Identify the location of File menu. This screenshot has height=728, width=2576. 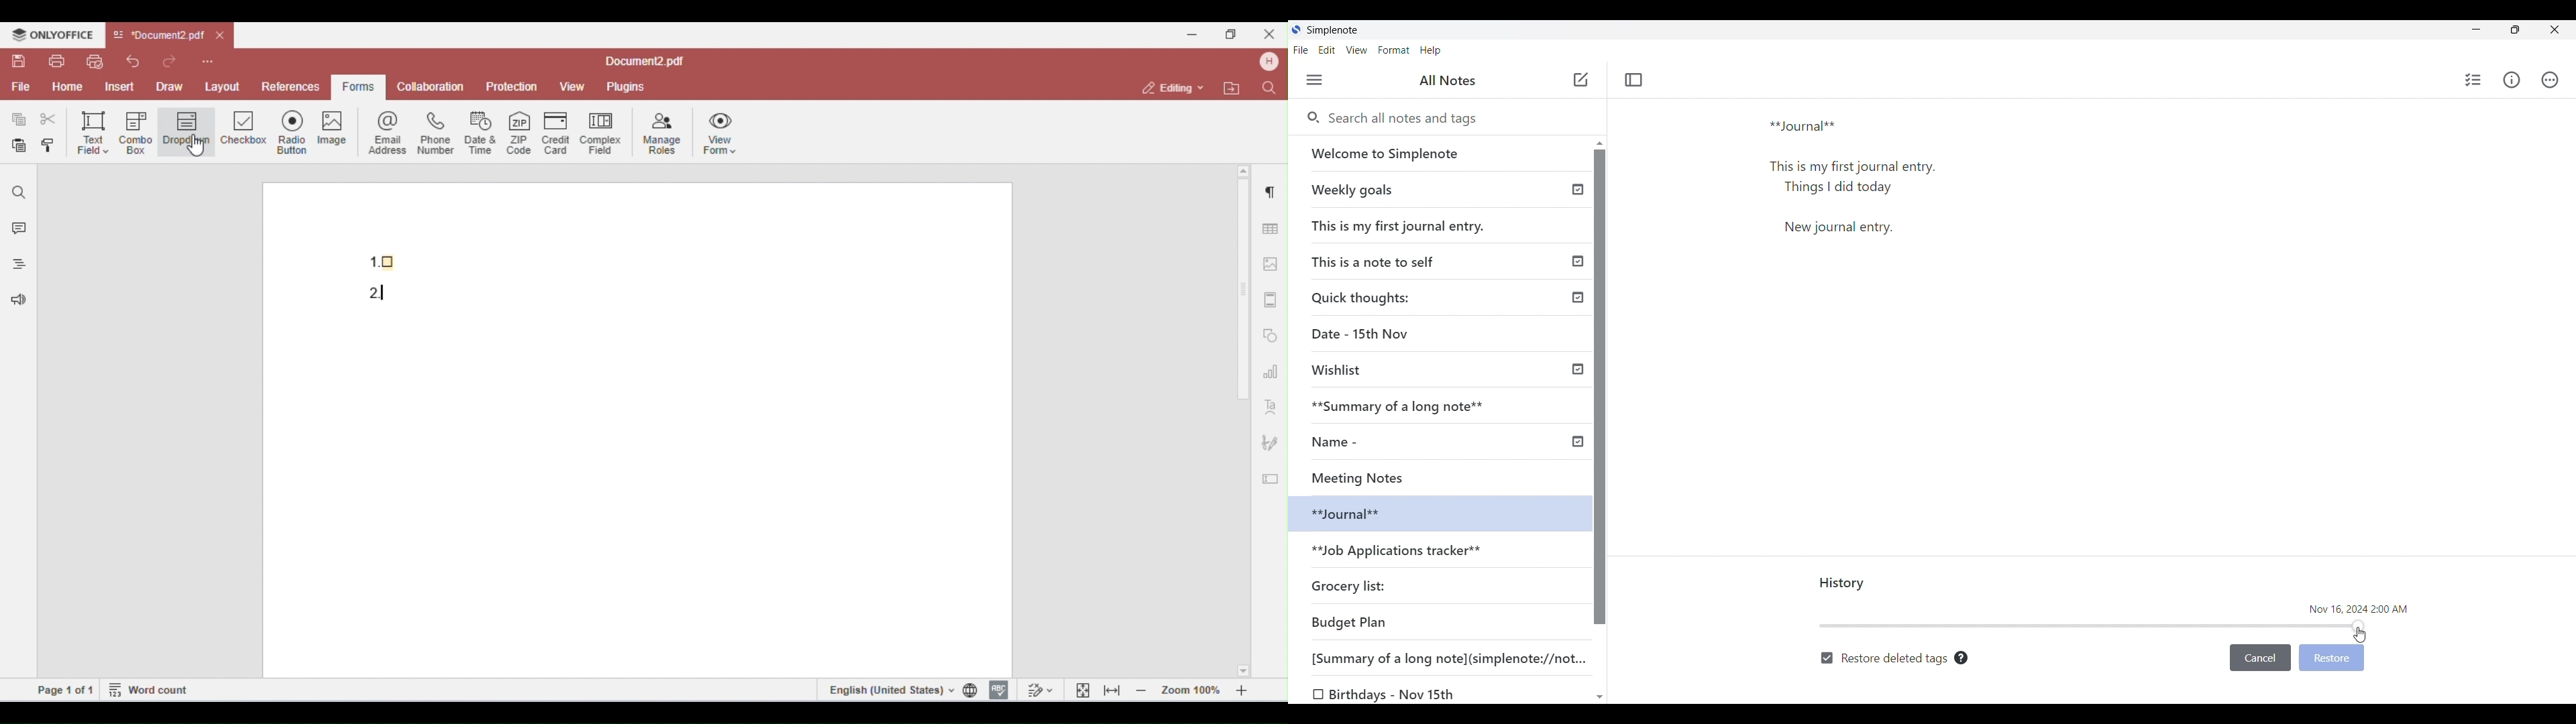
(1301, 50).